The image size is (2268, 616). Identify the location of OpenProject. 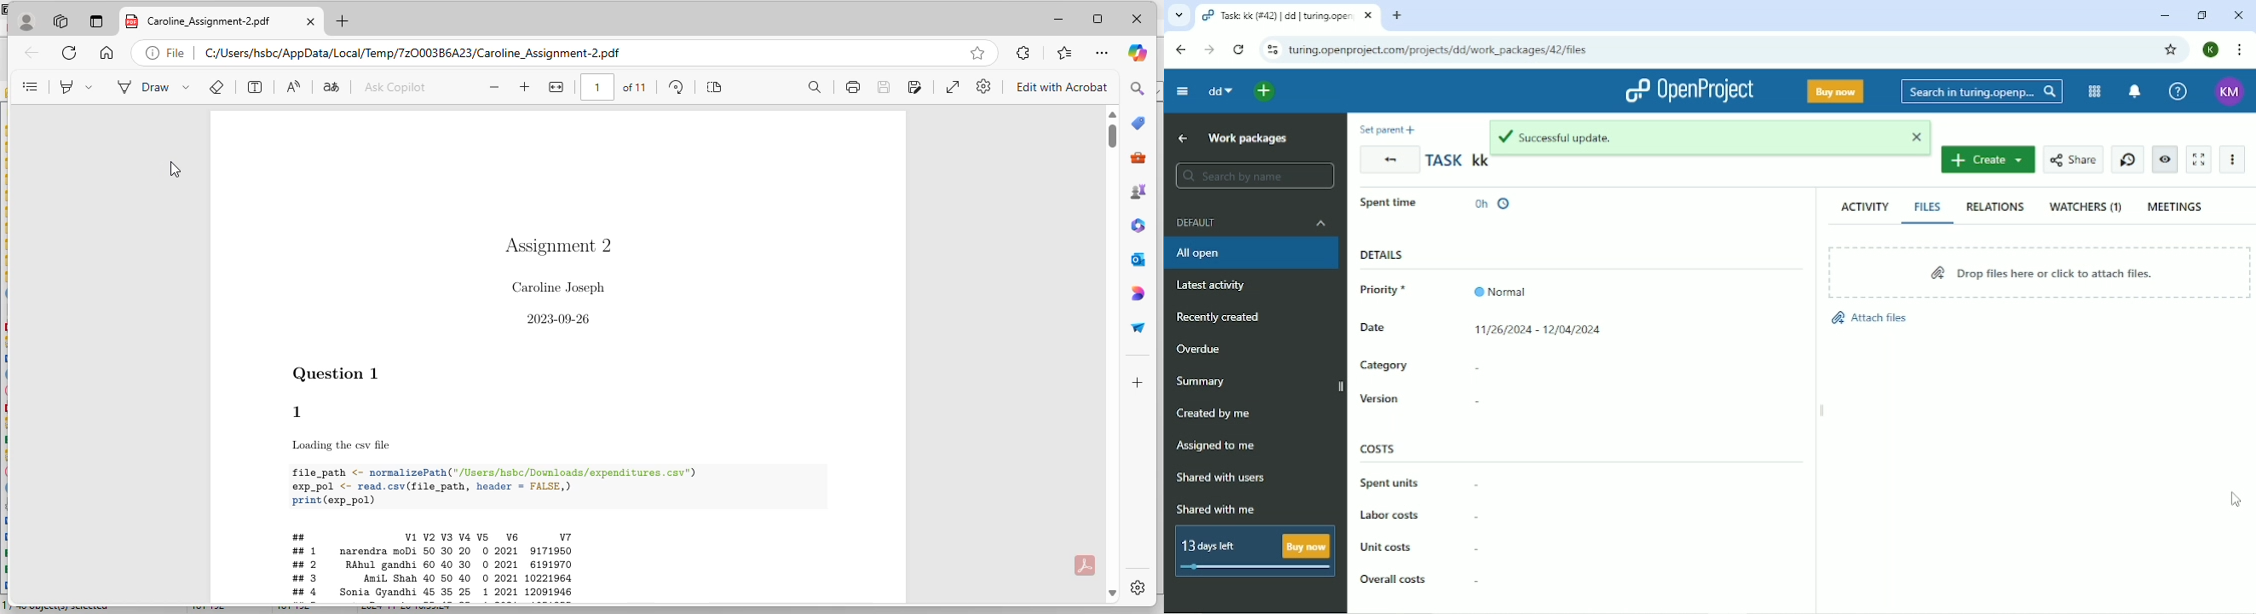
(1688, 91).